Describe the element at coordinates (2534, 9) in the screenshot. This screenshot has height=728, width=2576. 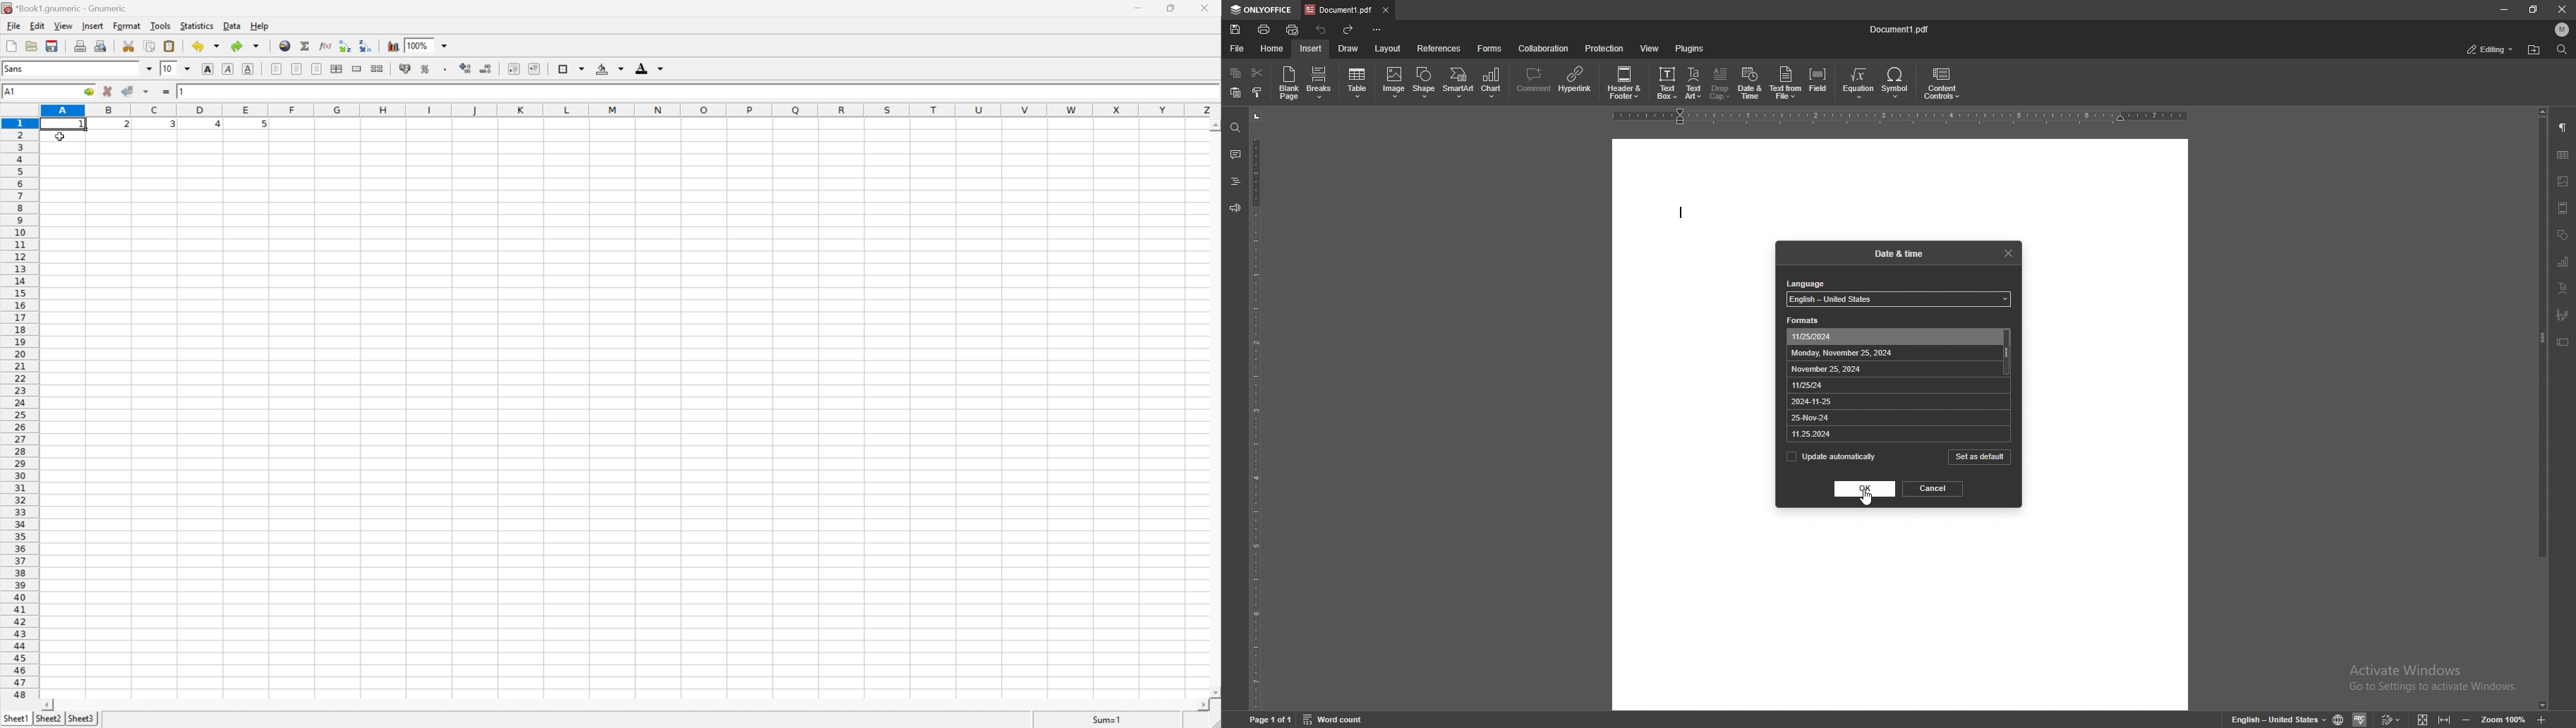
I see `resize` at that location.